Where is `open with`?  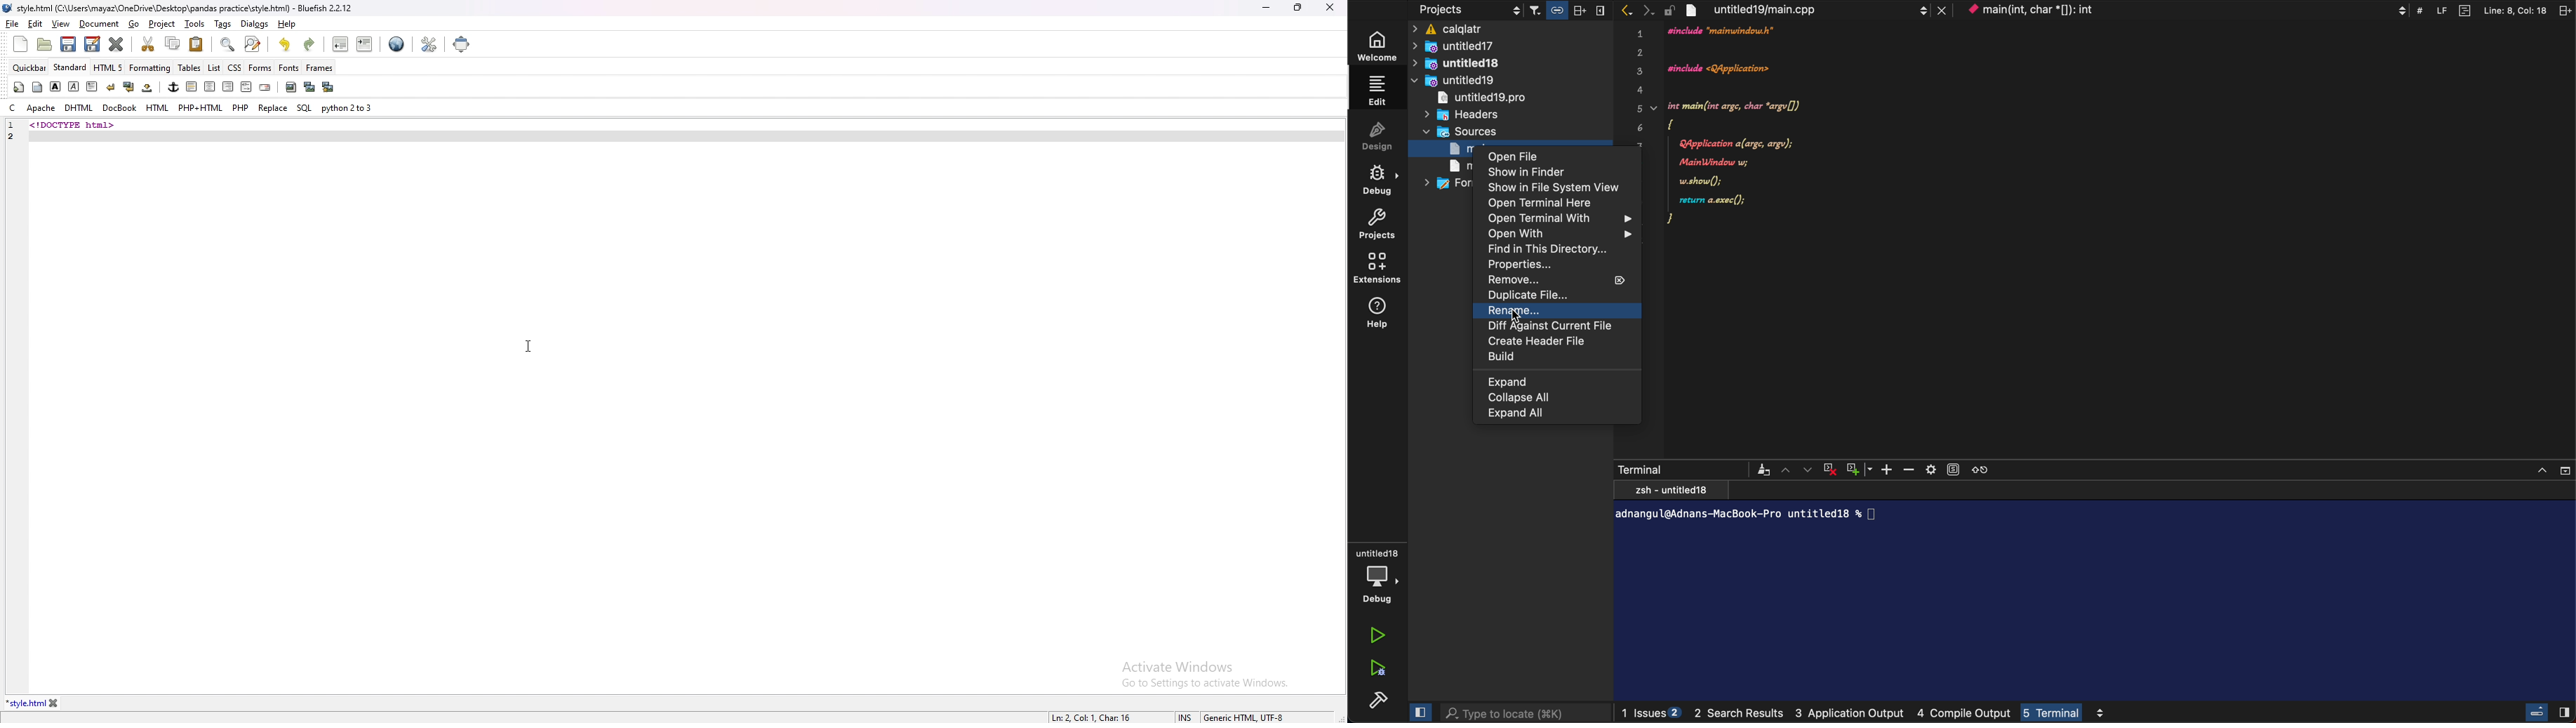 open with is located at coordinates (1559, 234).